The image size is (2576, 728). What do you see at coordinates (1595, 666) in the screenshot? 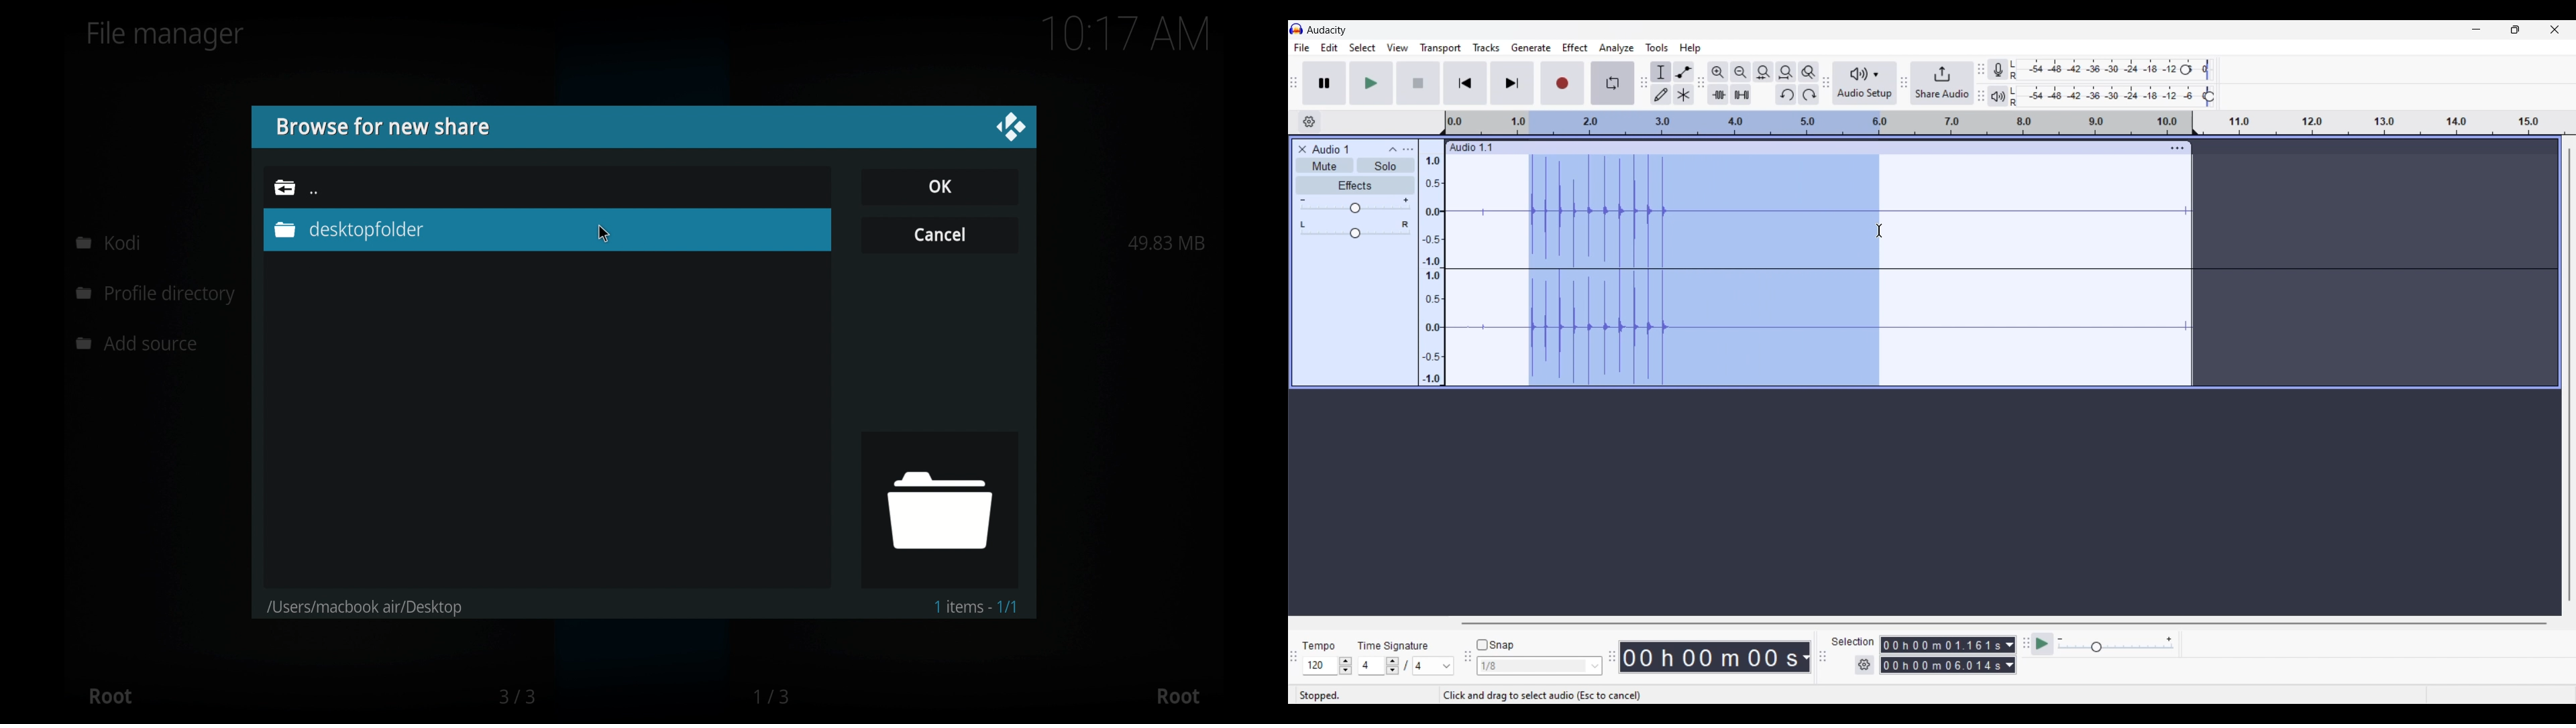
I see `Snap options` at bounding box center [1595, 666].